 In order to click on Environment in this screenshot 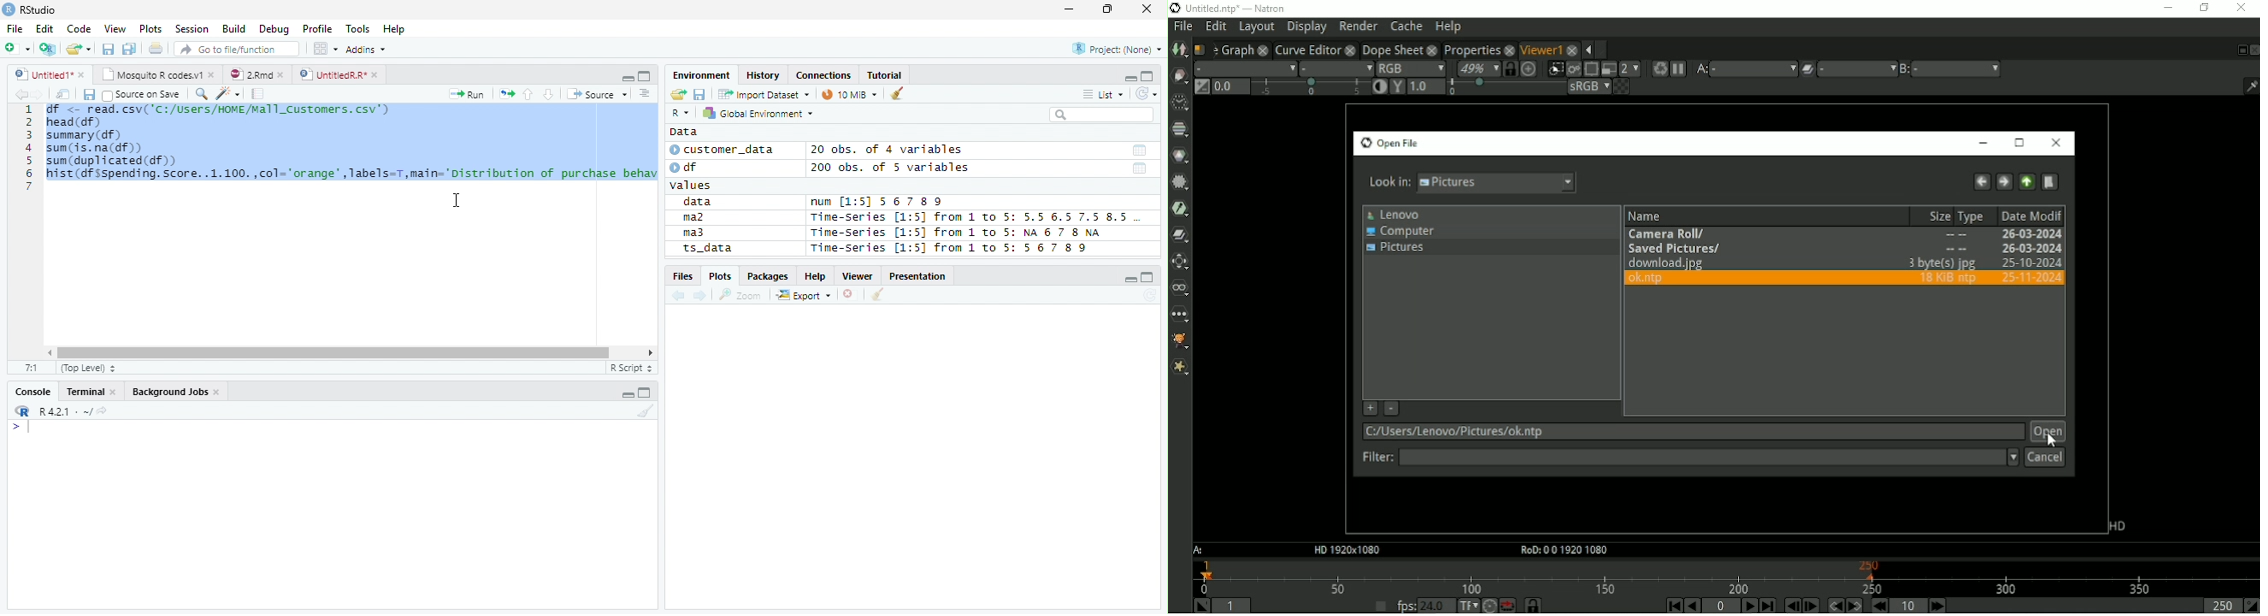, I will do `click(703, 75)`.